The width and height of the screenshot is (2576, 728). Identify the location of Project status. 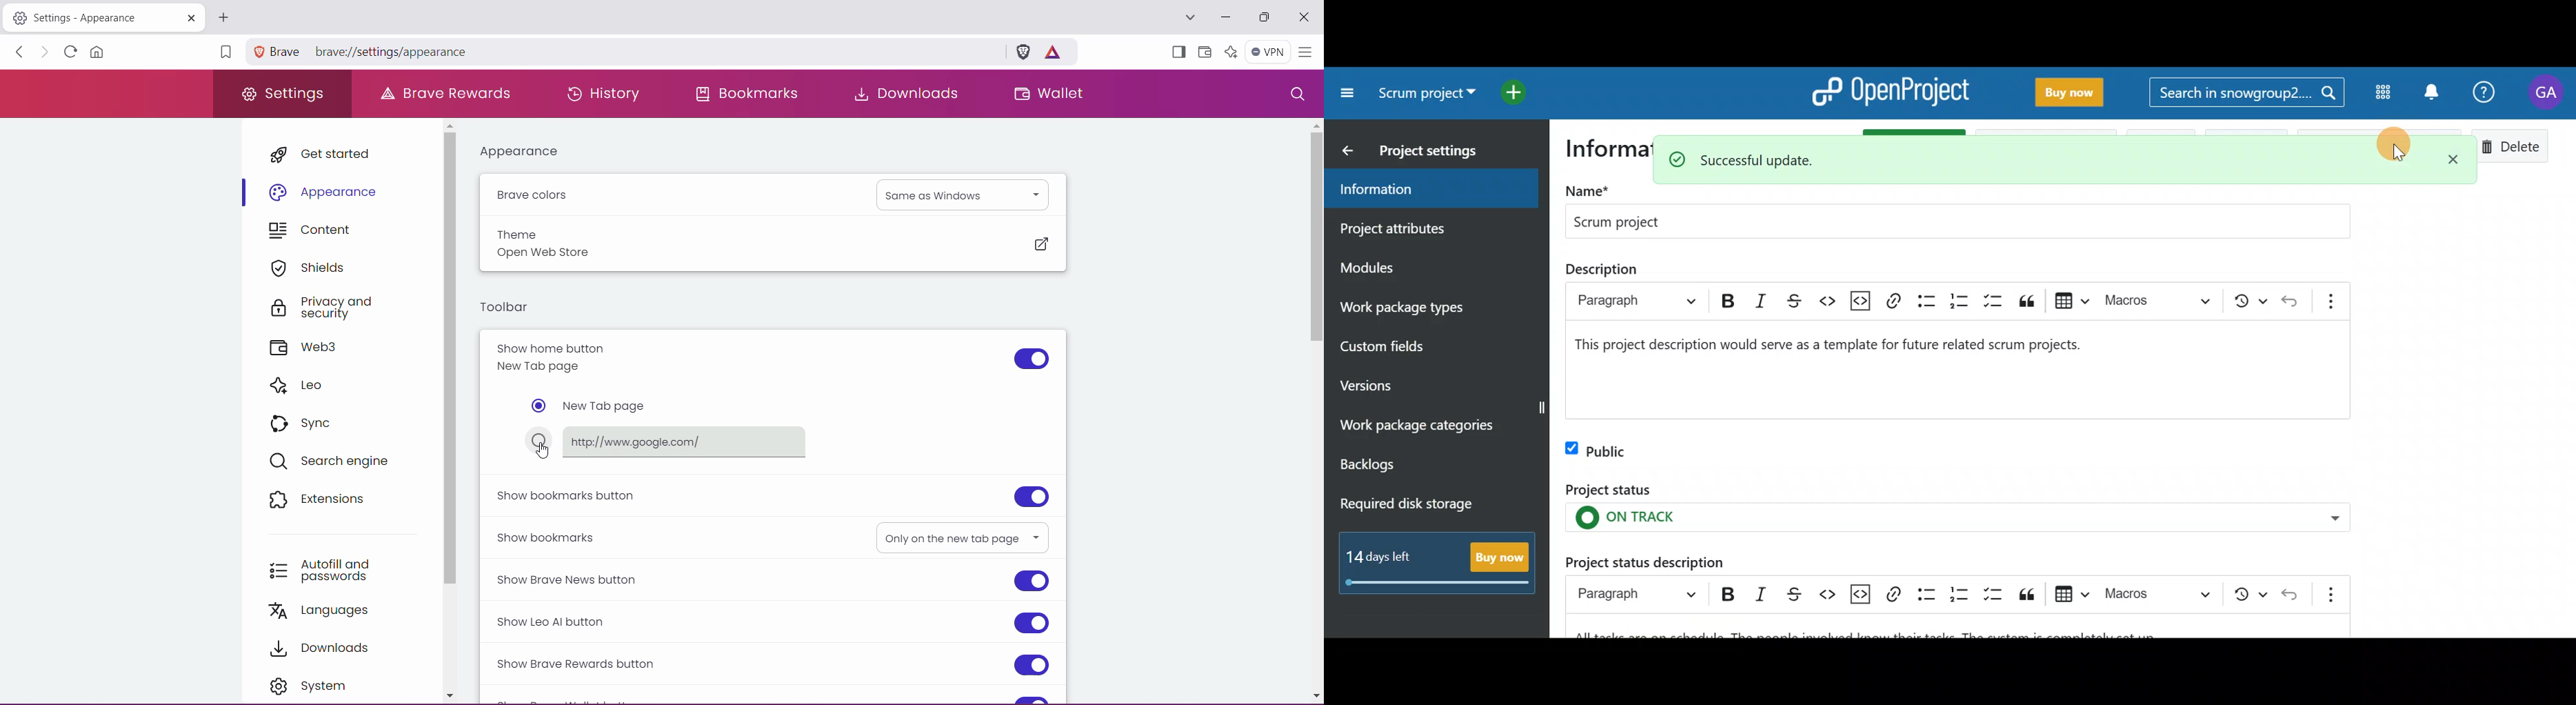
(1953, 510).